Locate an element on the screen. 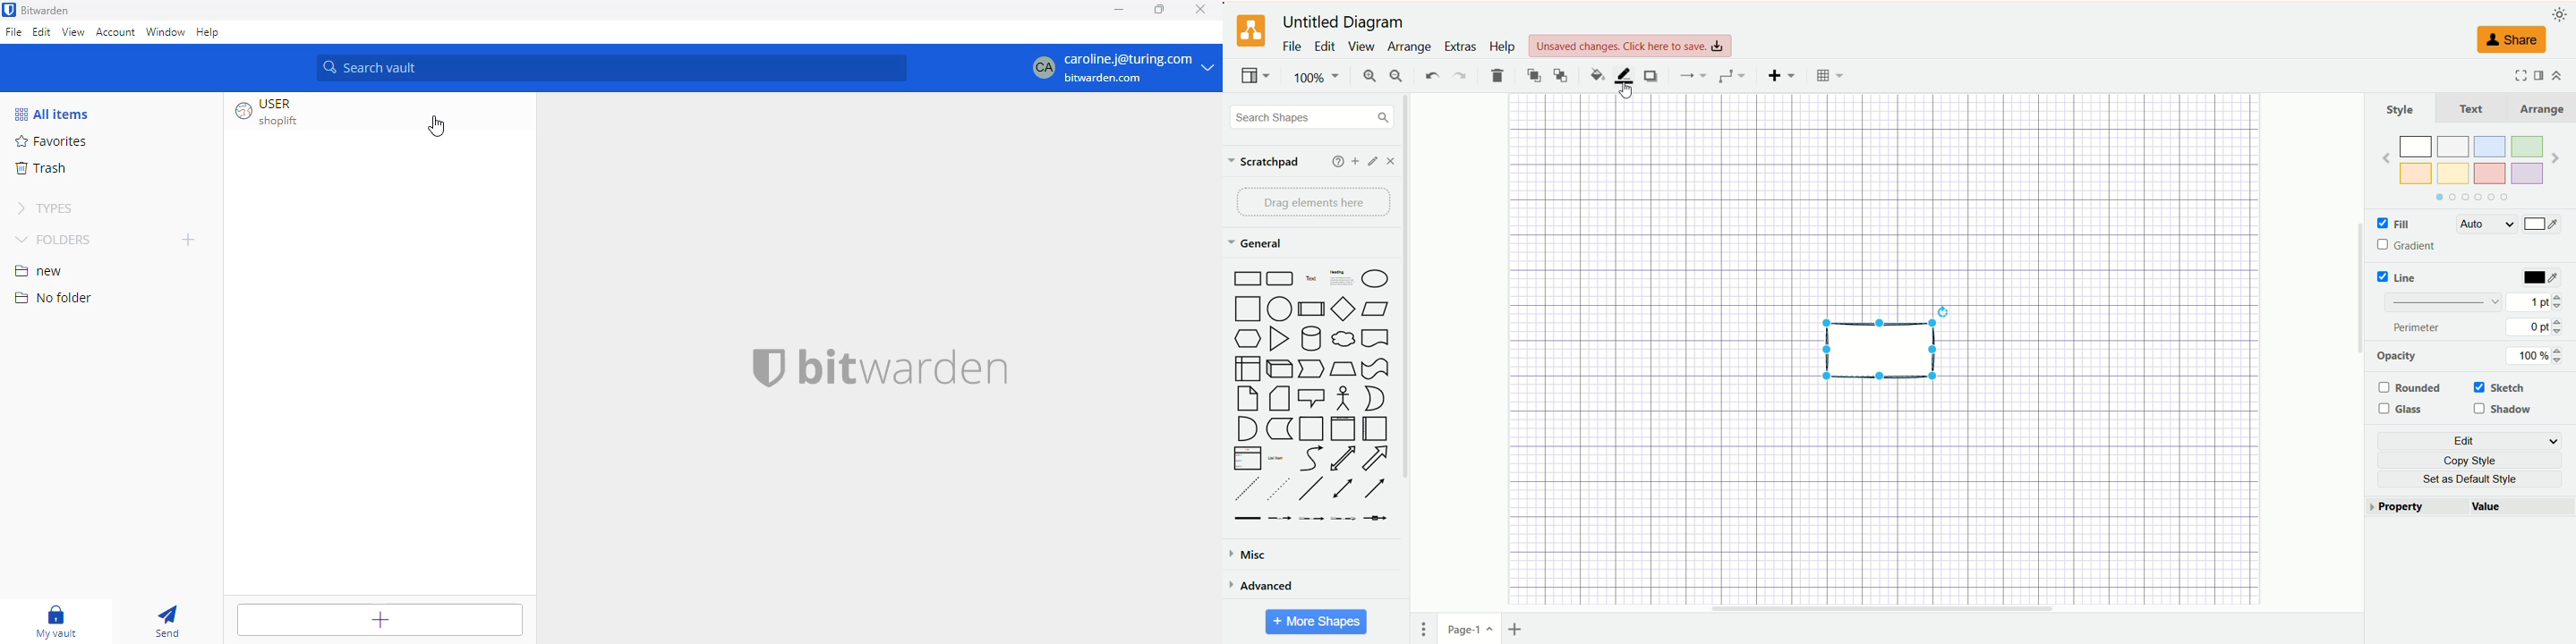 Image resolution: width=2576 pixels, height=644 pixels. page-1 is located at coordinates (1467, 631).